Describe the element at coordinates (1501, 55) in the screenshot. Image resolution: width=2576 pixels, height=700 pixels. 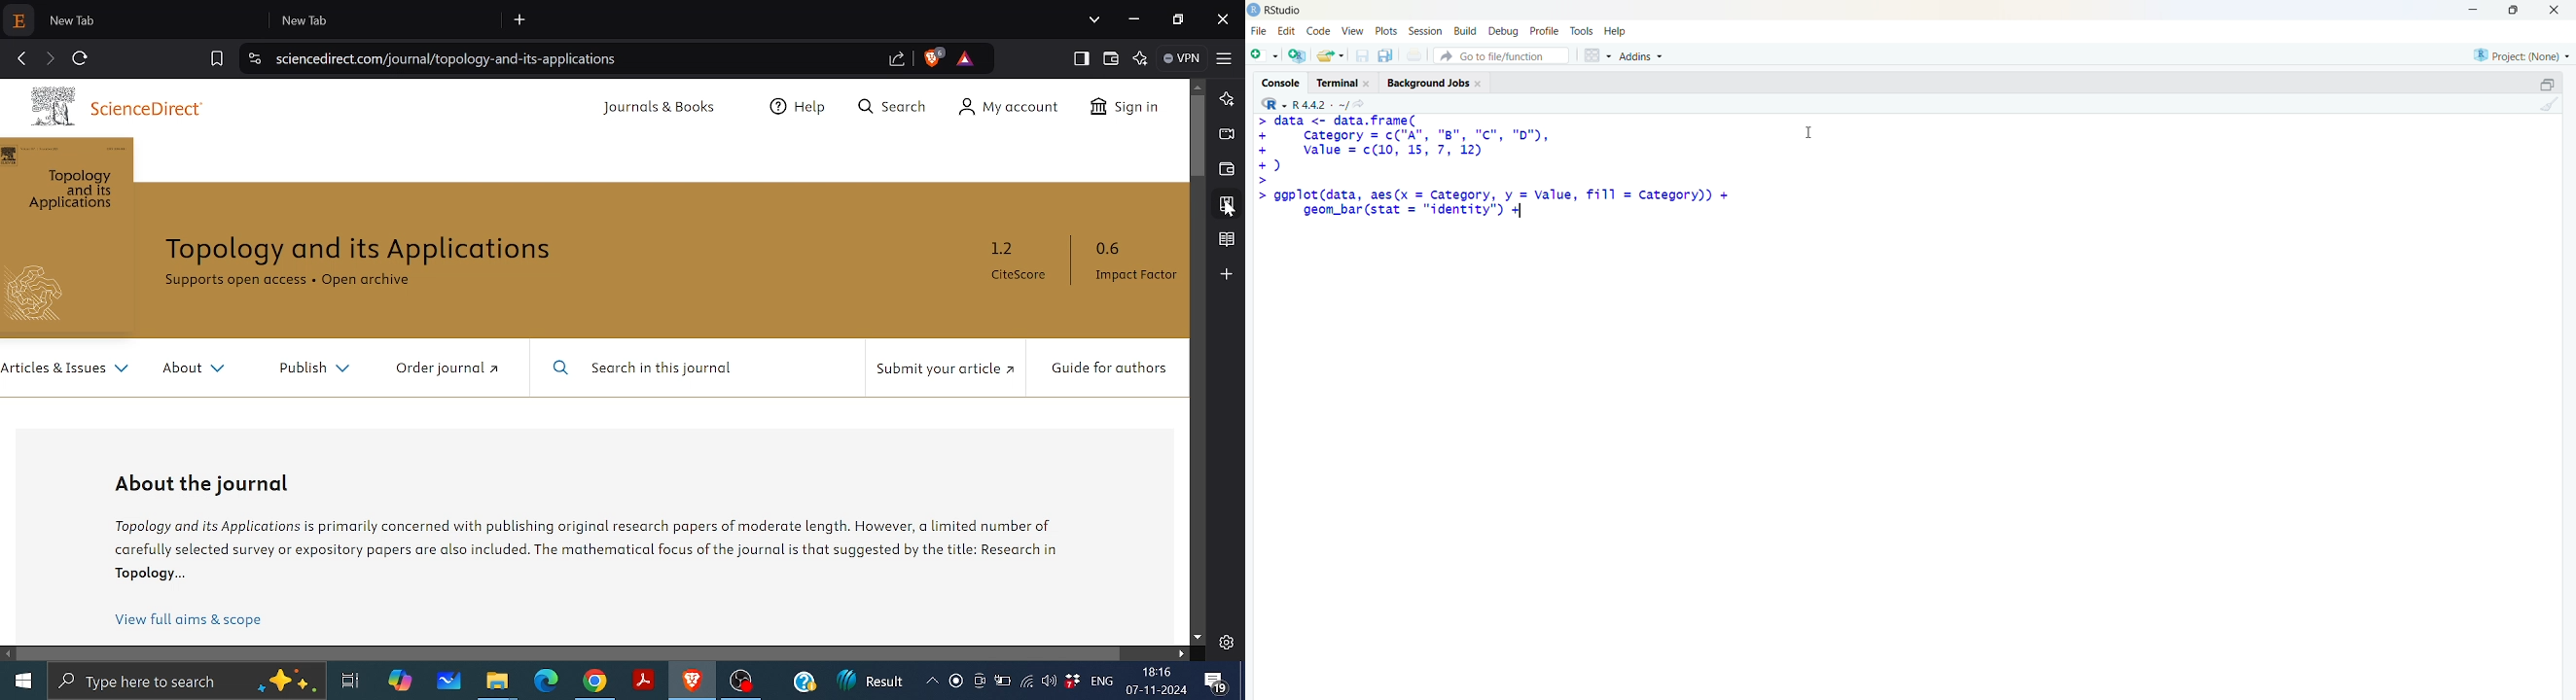
I see `# Go to file/function` at that location.